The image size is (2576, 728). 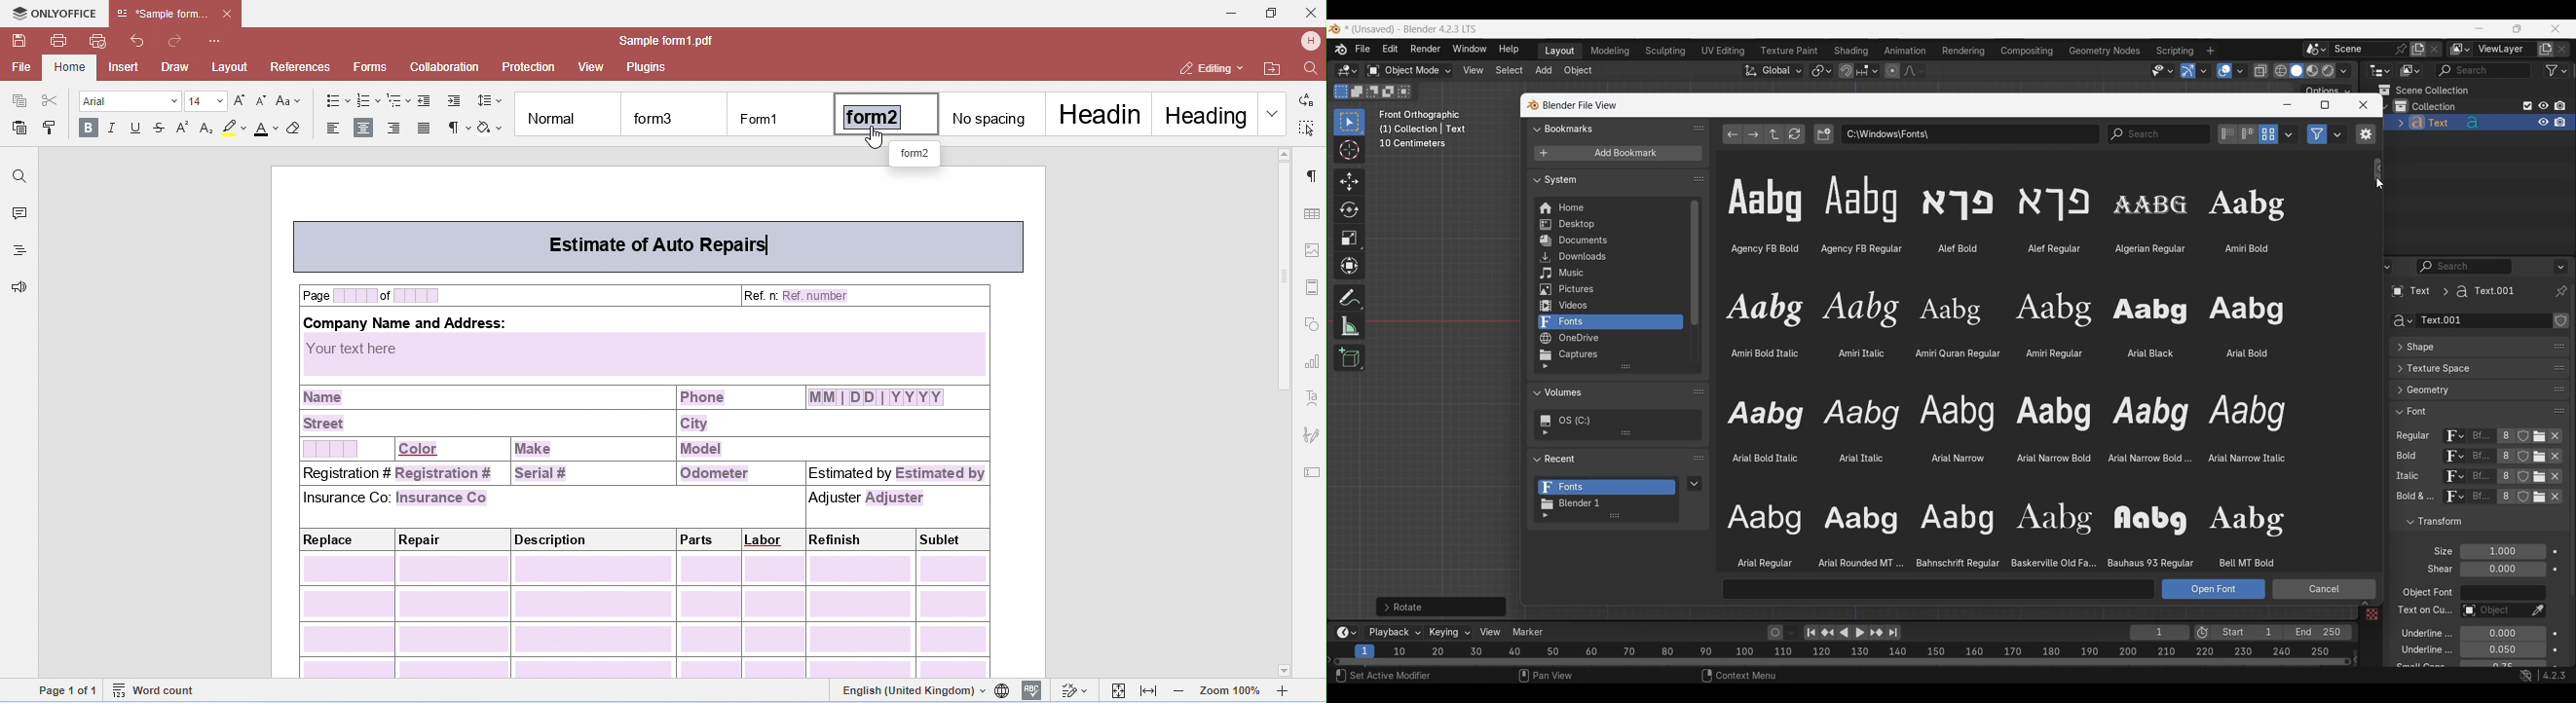 What do you see at coordinates (2312, 70) in the screenshot?
I see `Viewport shading, material preview` at bounding box center [2312, 70].